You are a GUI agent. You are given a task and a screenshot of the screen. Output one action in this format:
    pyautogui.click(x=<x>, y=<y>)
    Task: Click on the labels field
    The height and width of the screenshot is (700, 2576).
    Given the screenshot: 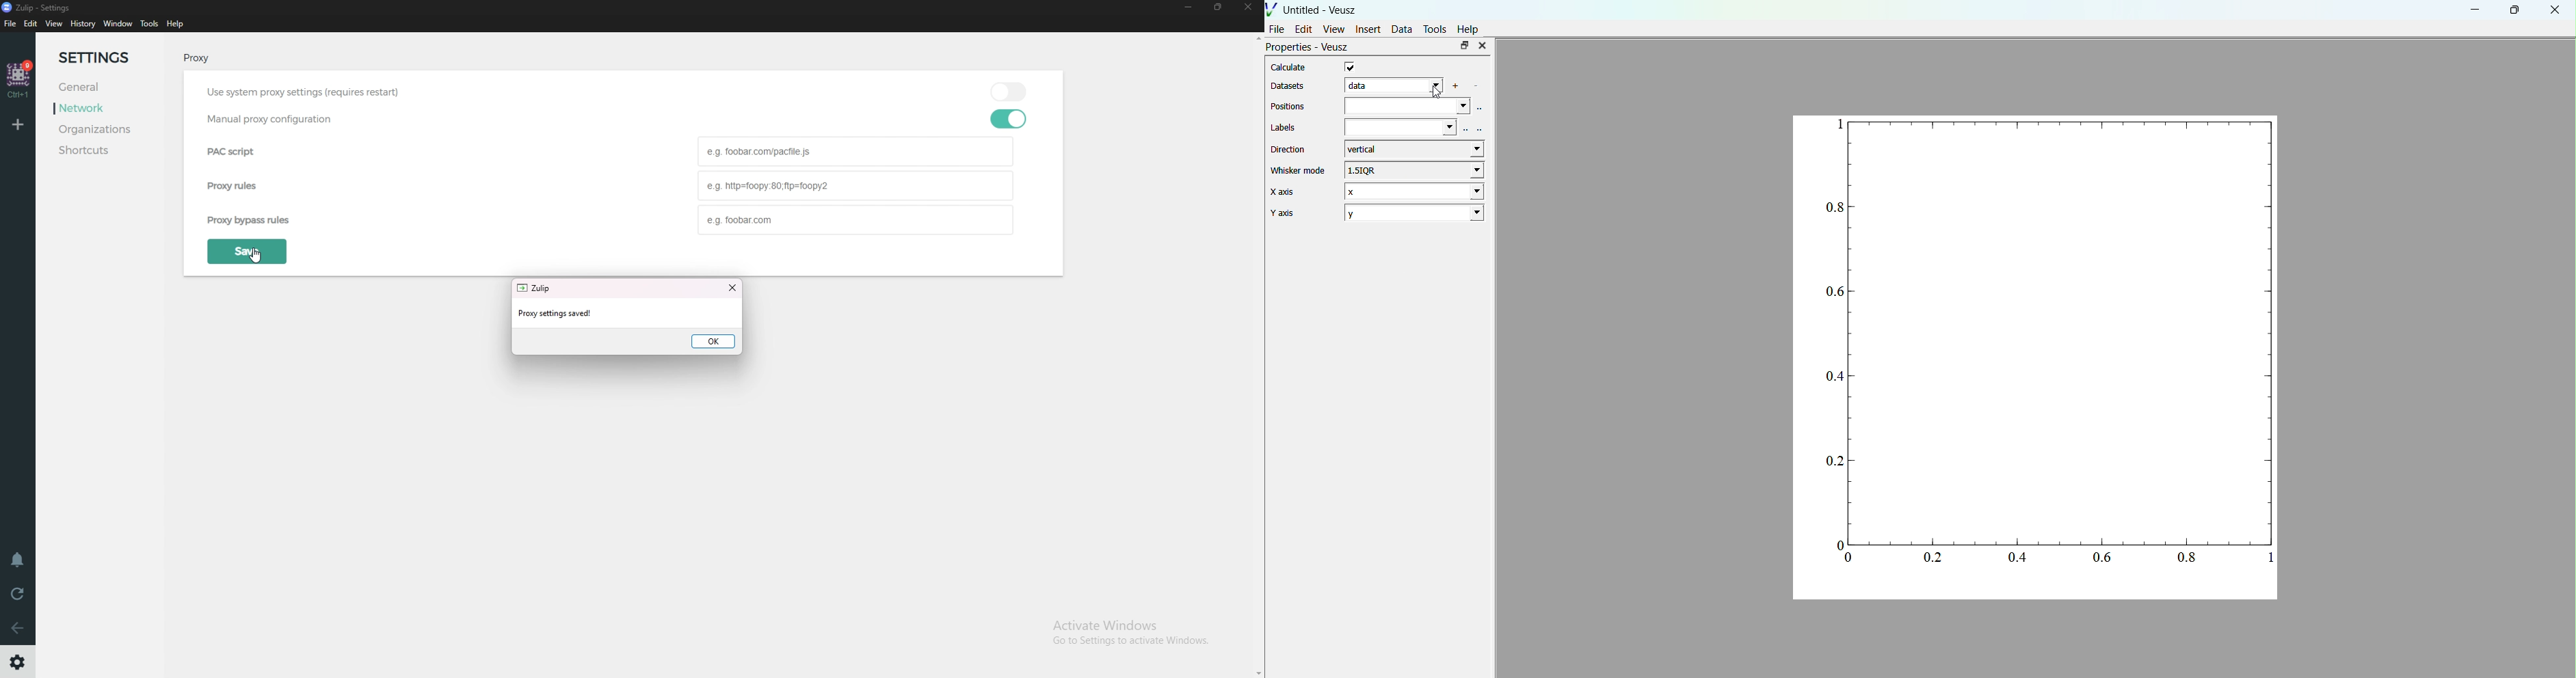 What is the action you would take?
    pyautogui.click(x=1412, y=128)
    